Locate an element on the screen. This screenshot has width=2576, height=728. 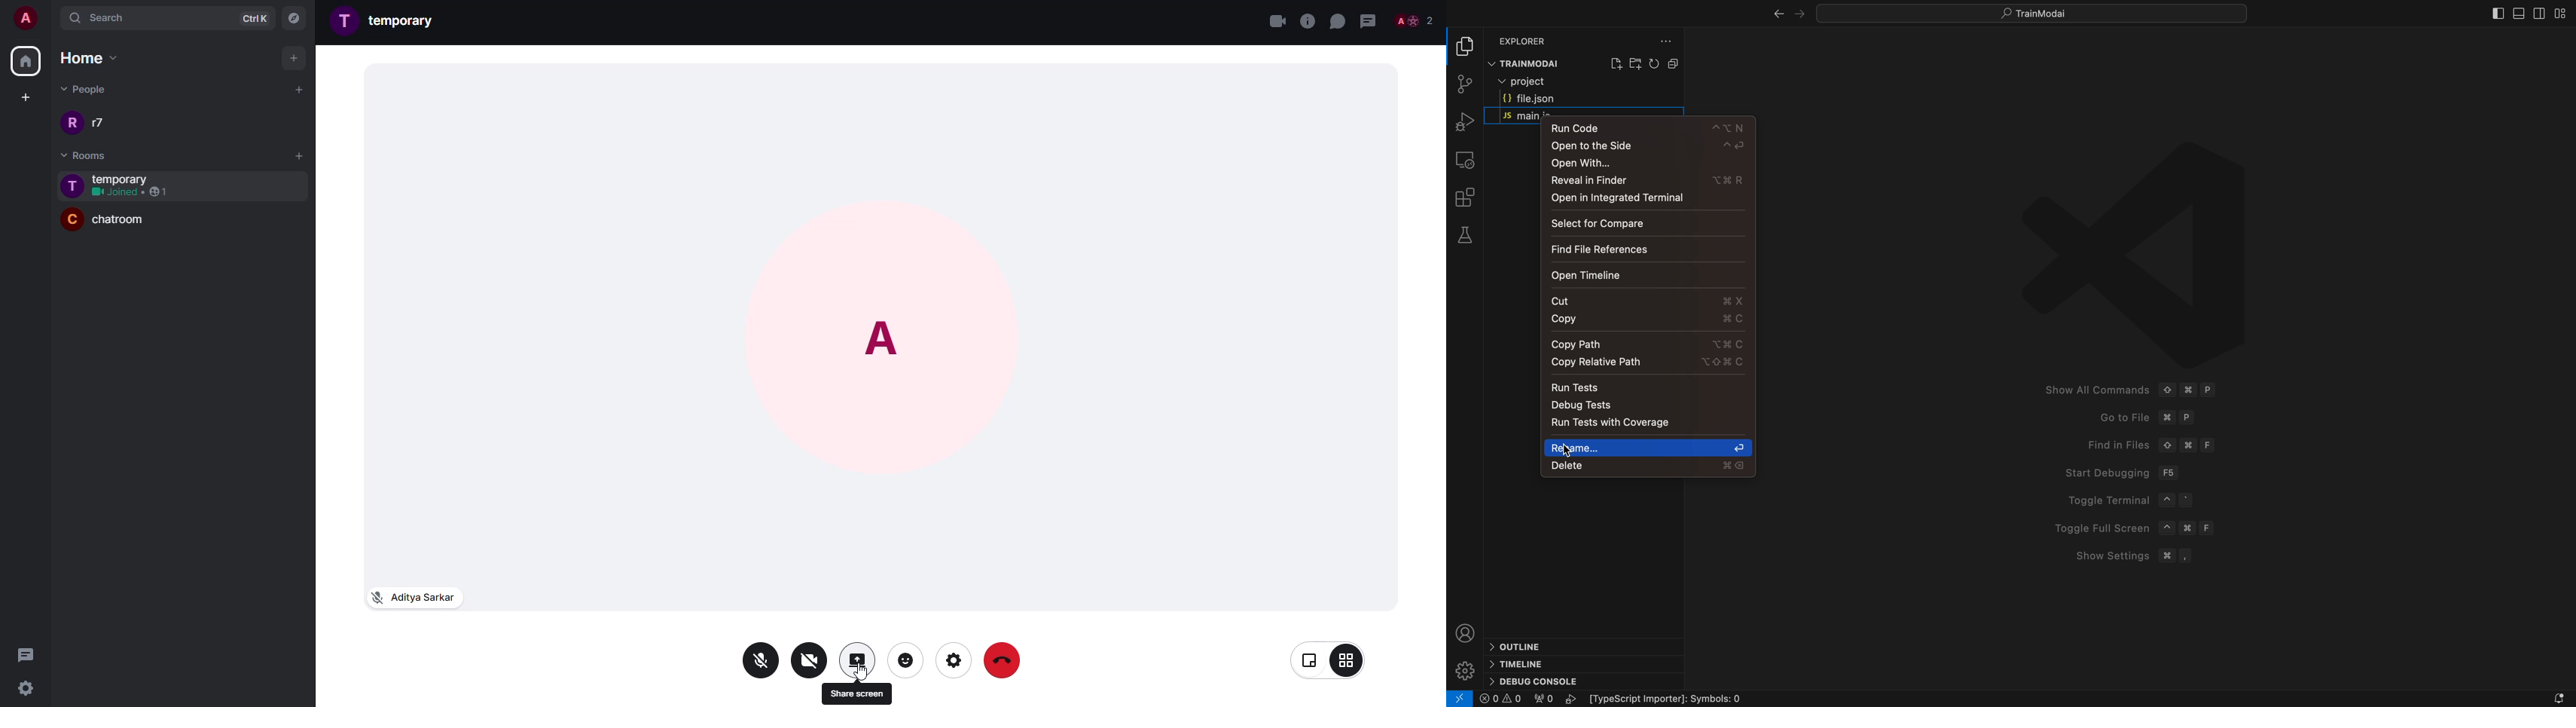
settings is located at coordinates (32, 687).